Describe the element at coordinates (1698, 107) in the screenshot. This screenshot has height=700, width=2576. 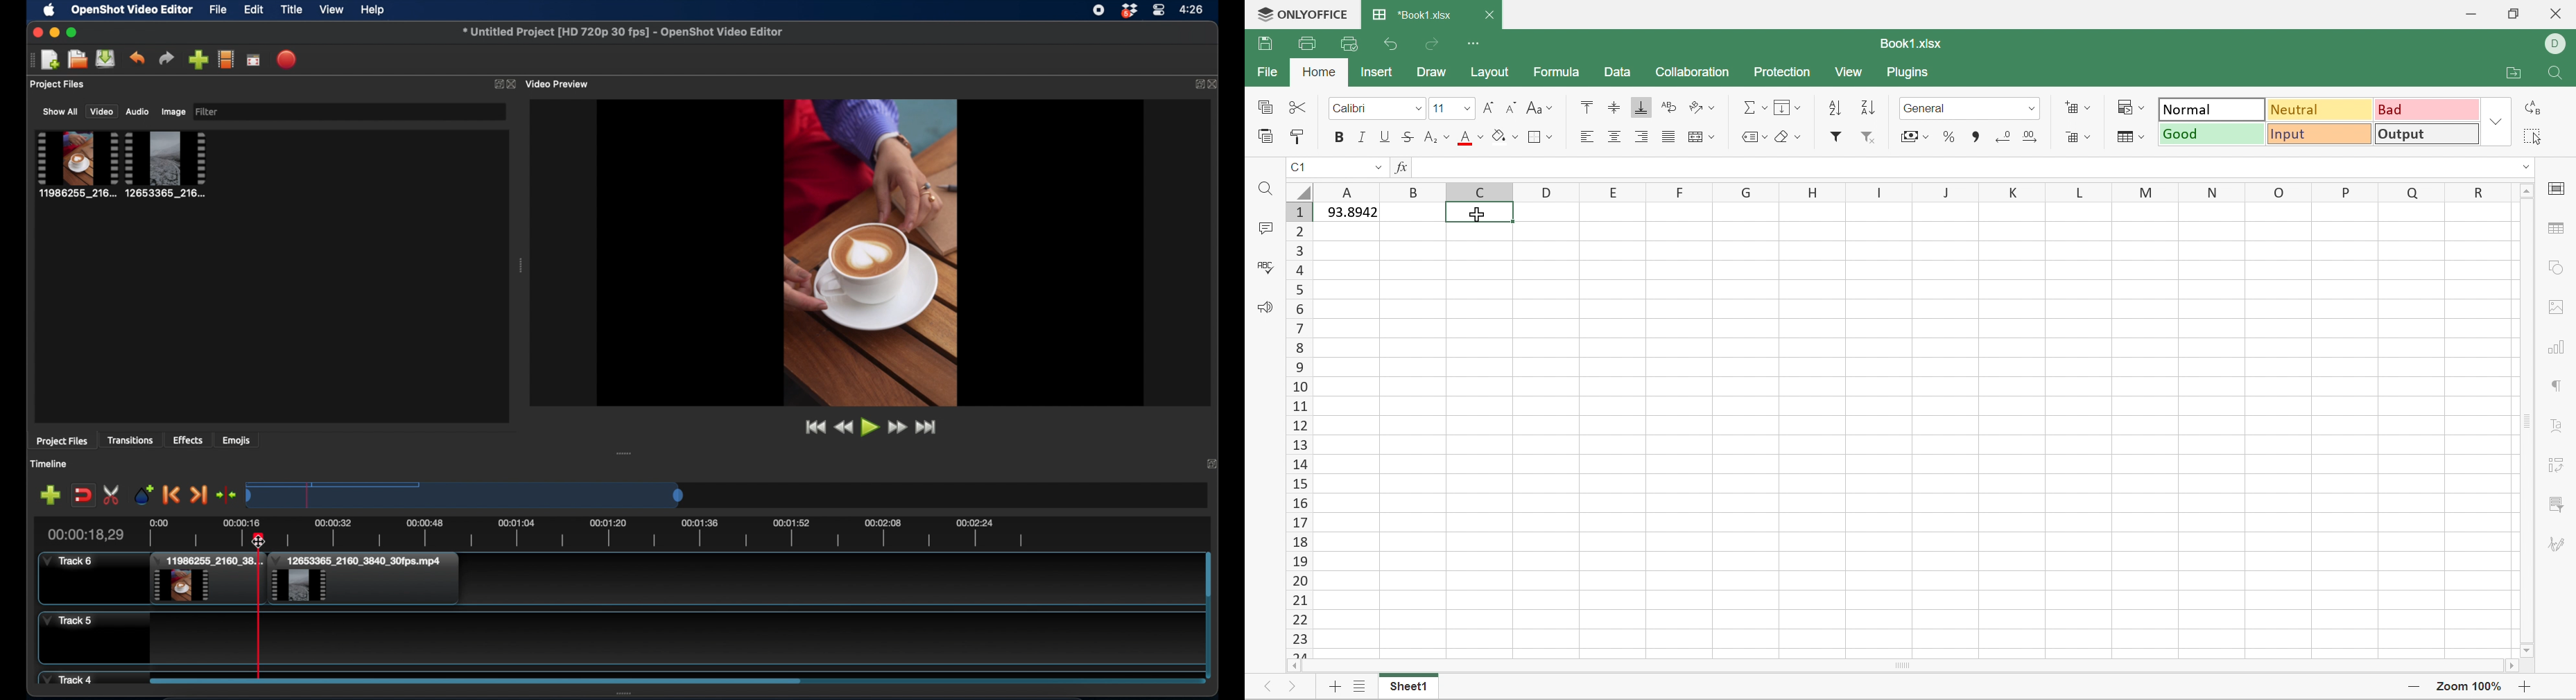
I see `Orientation` at that location.